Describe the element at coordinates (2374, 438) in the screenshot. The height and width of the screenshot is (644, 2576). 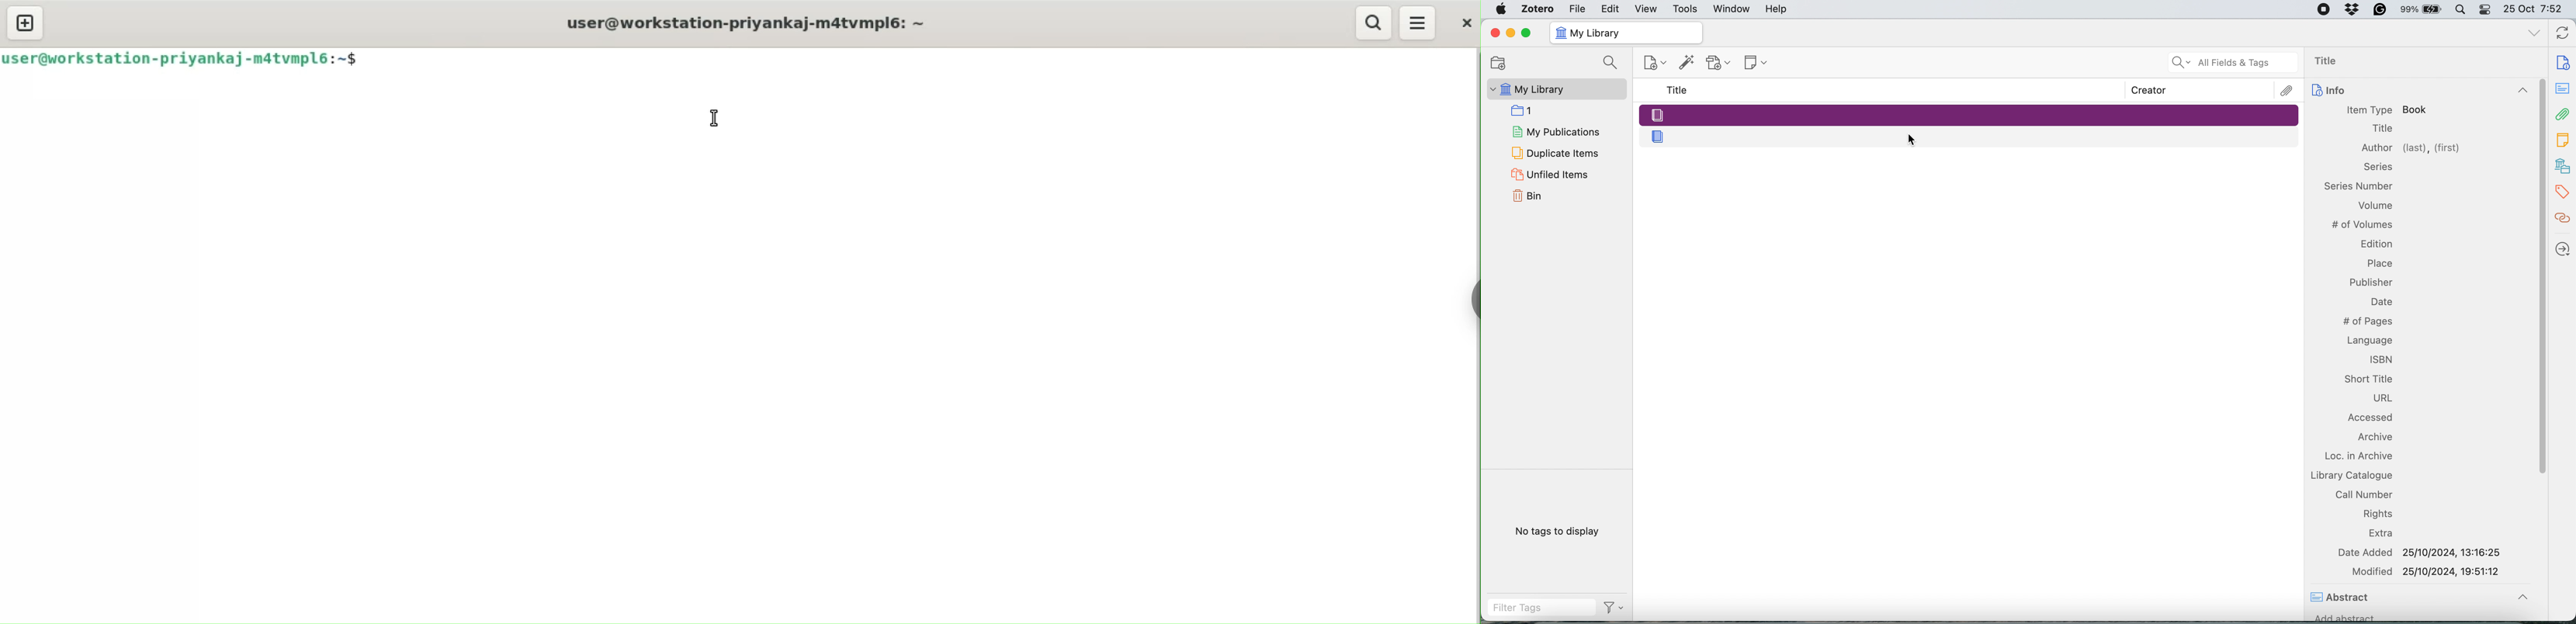
I see `Archive` at that location.